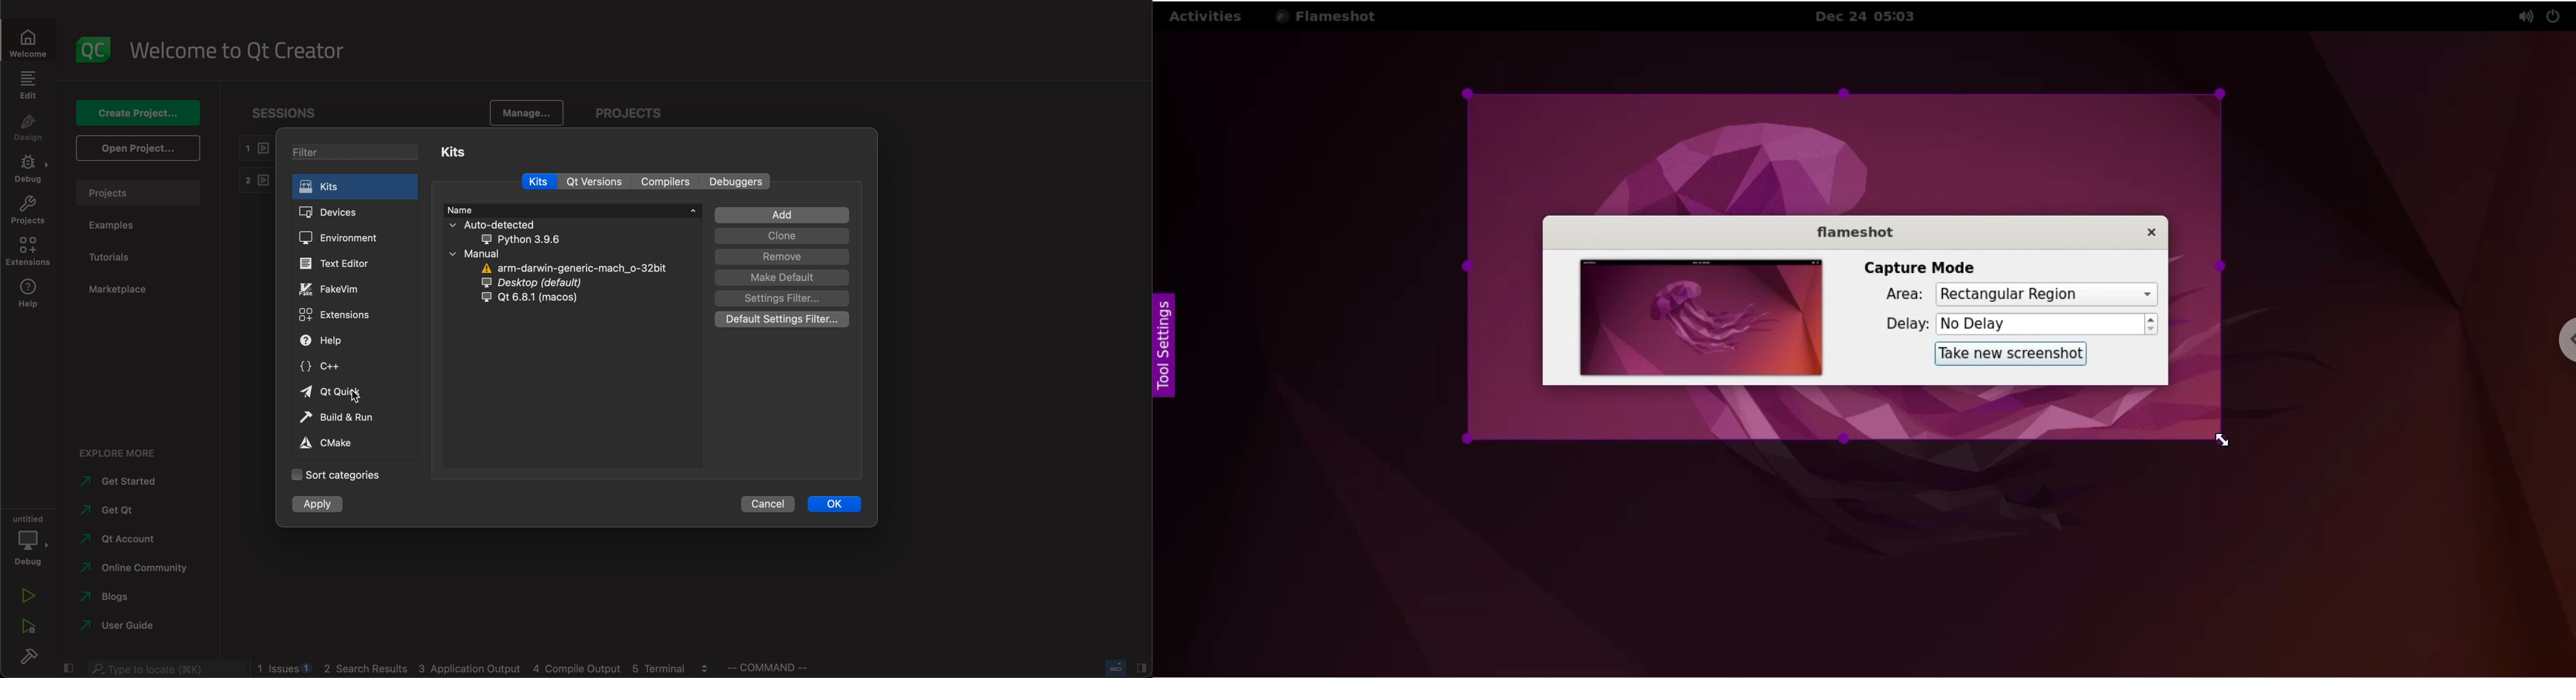 This screenshot has width=2576, height=700. What do you see at coordinates (527, 111) in the screenshot?
I see `manage` at bounding box center [527, 111].